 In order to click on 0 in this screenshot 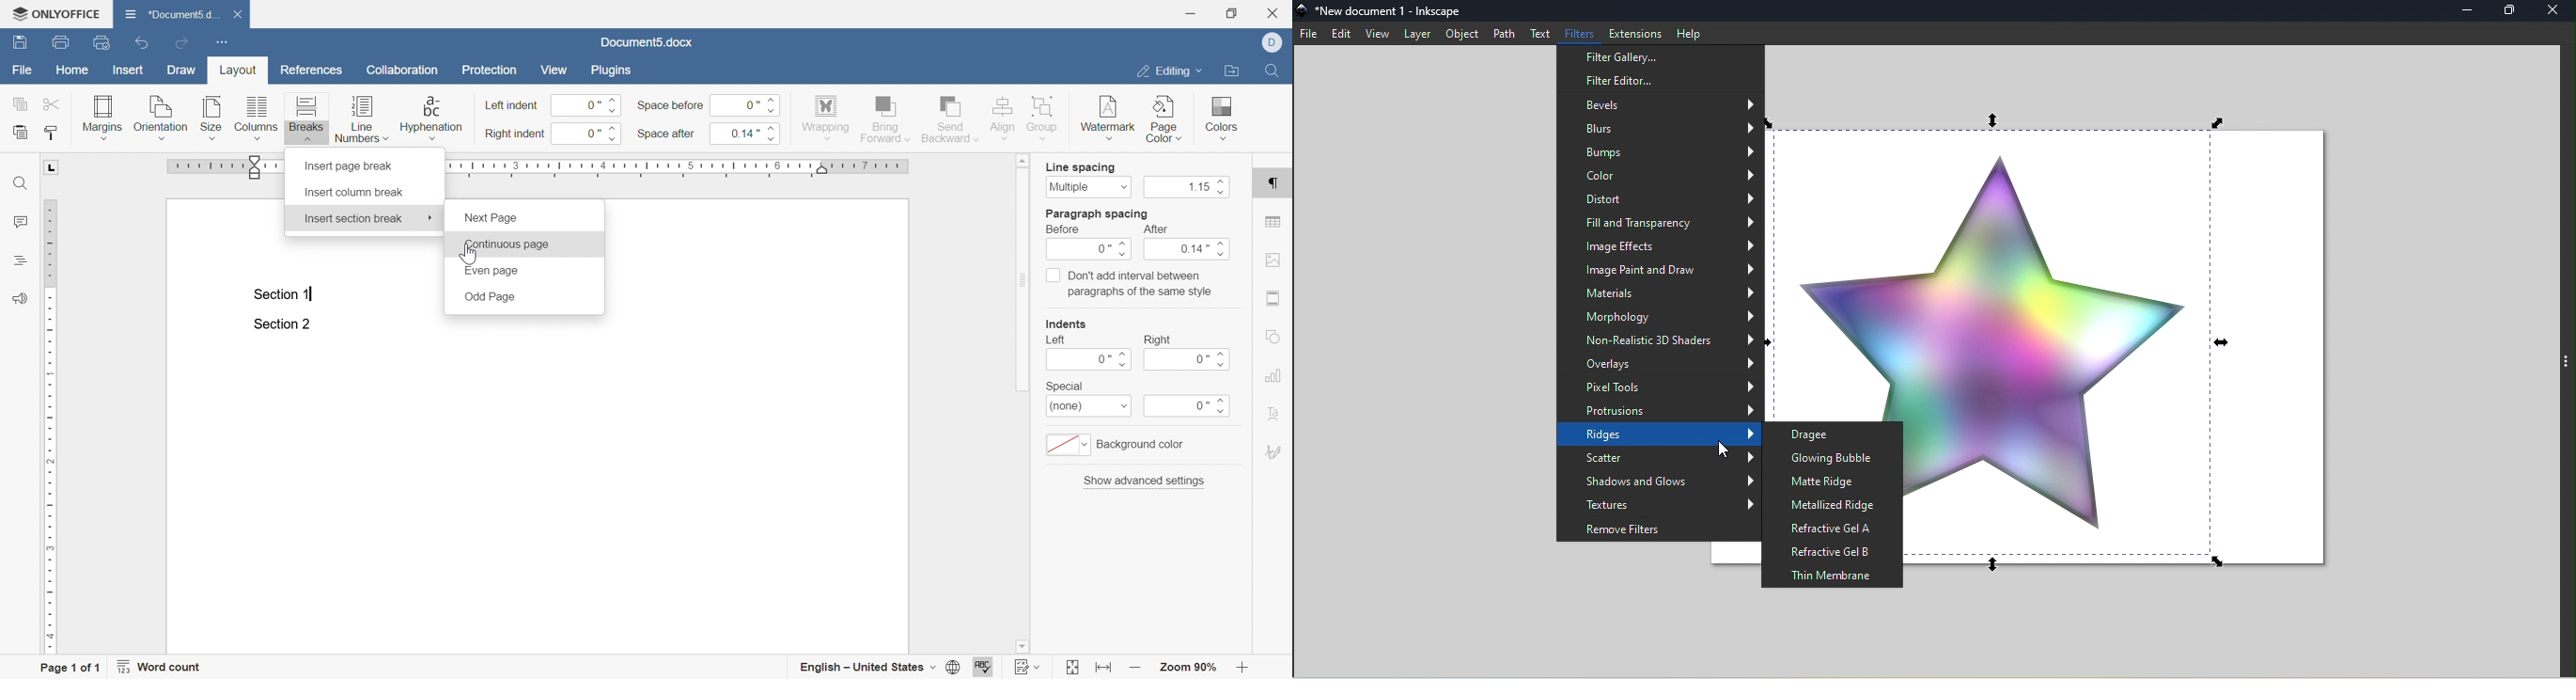, I will do `click(1088, 360)`.